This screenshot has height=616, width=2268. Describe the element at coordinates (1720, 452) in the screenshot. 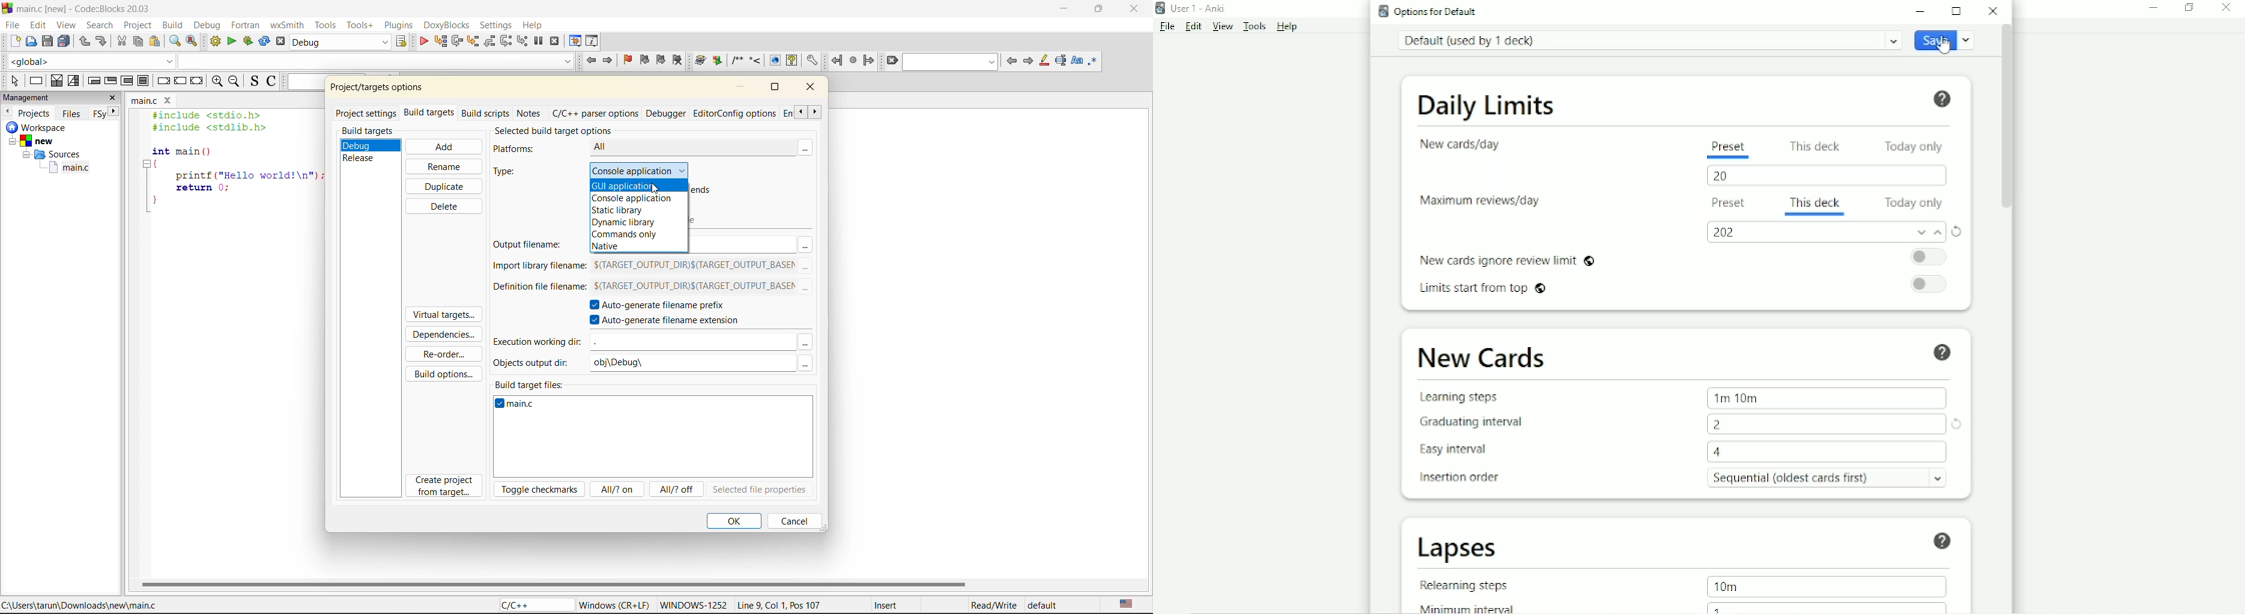

I see `4` at that location.